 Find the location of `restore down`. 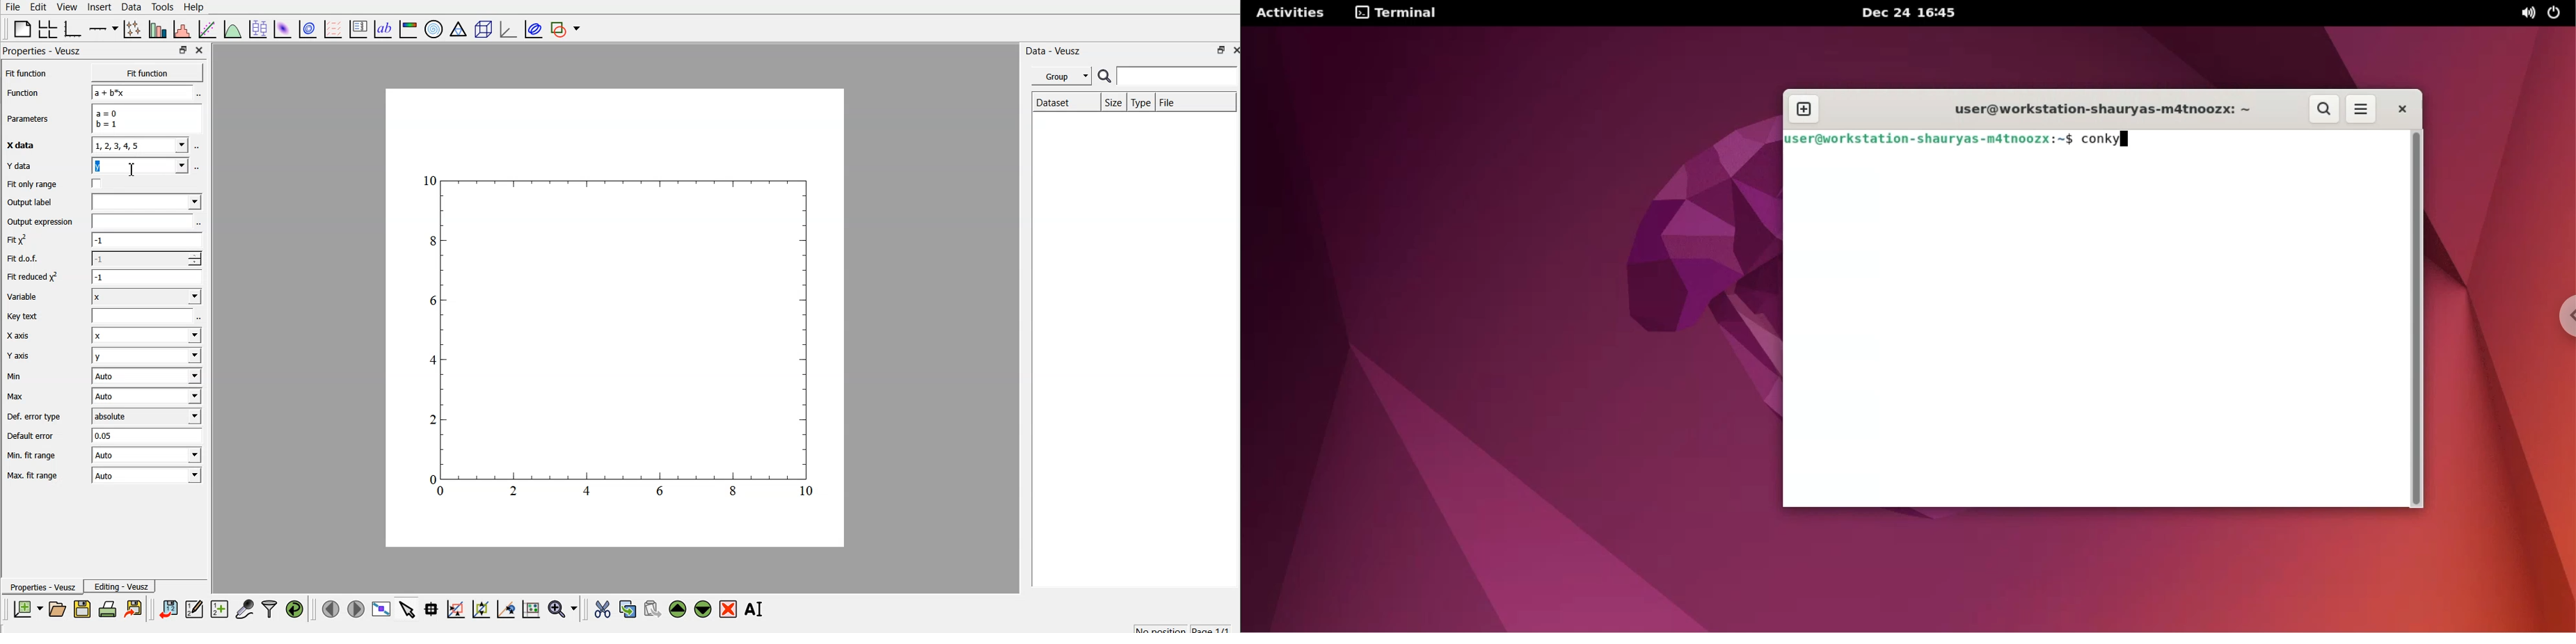

restore down is located at coordinates (181, 50).